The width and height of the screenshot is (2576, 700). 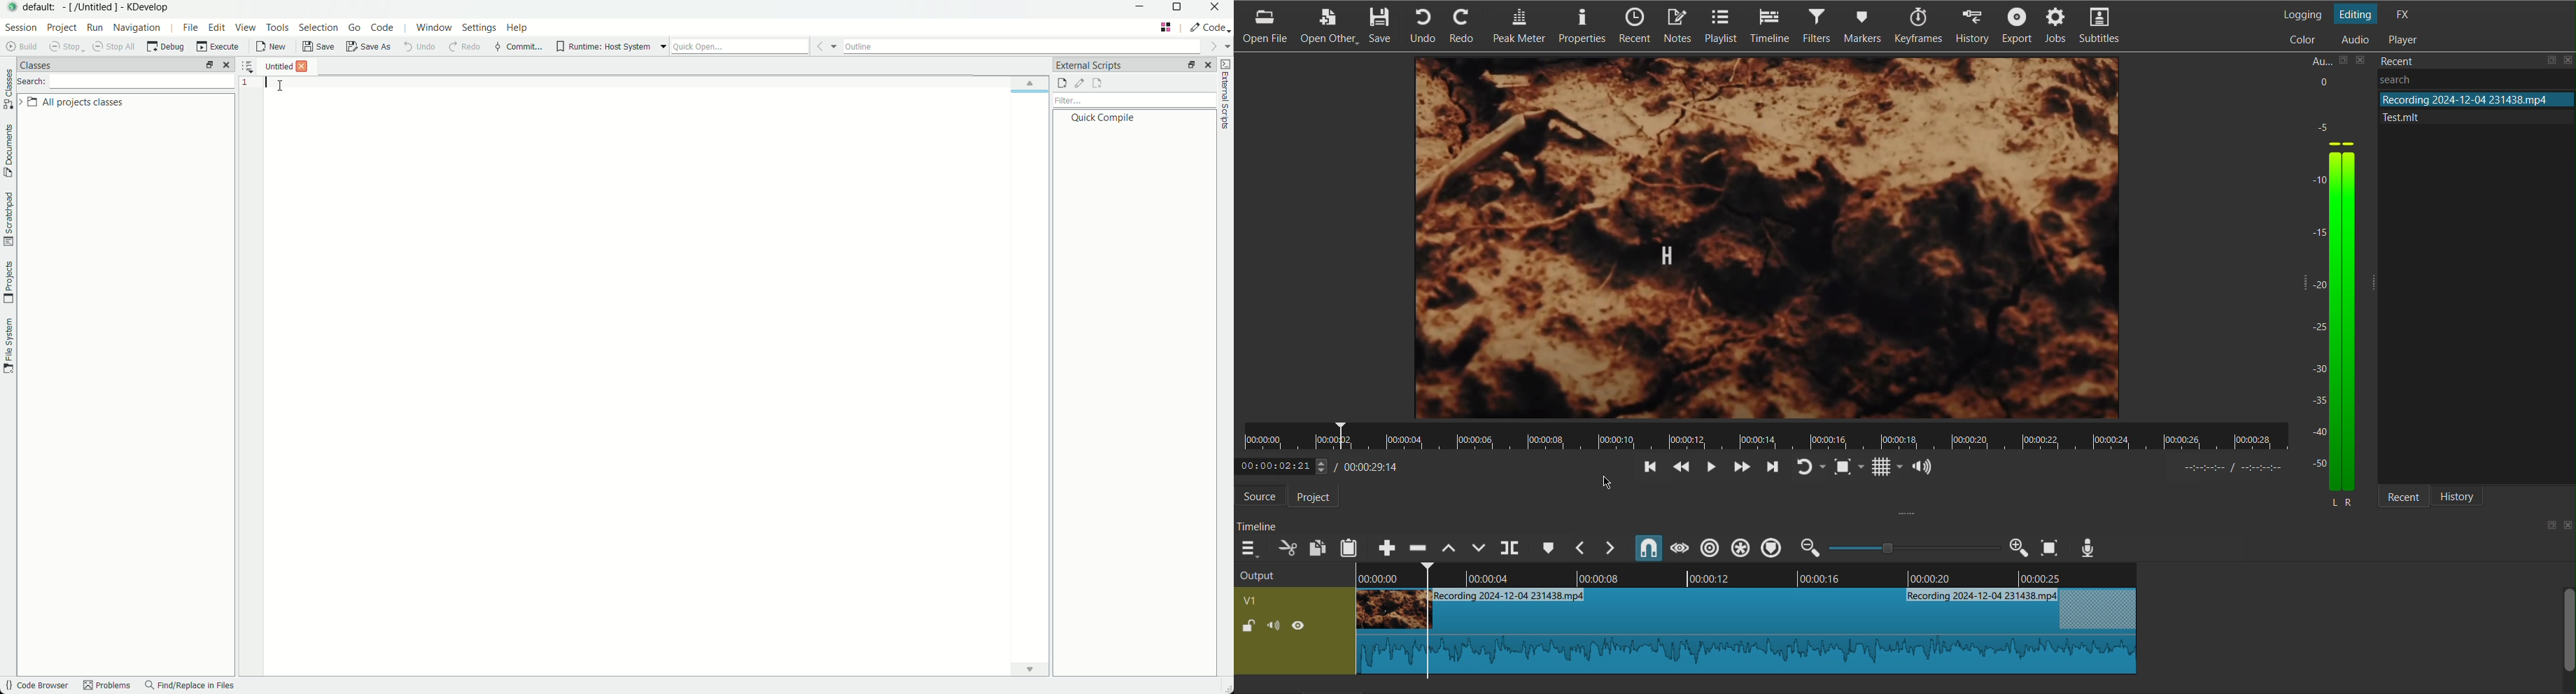 I want to click on Paste, so click(x=1349, y=546).